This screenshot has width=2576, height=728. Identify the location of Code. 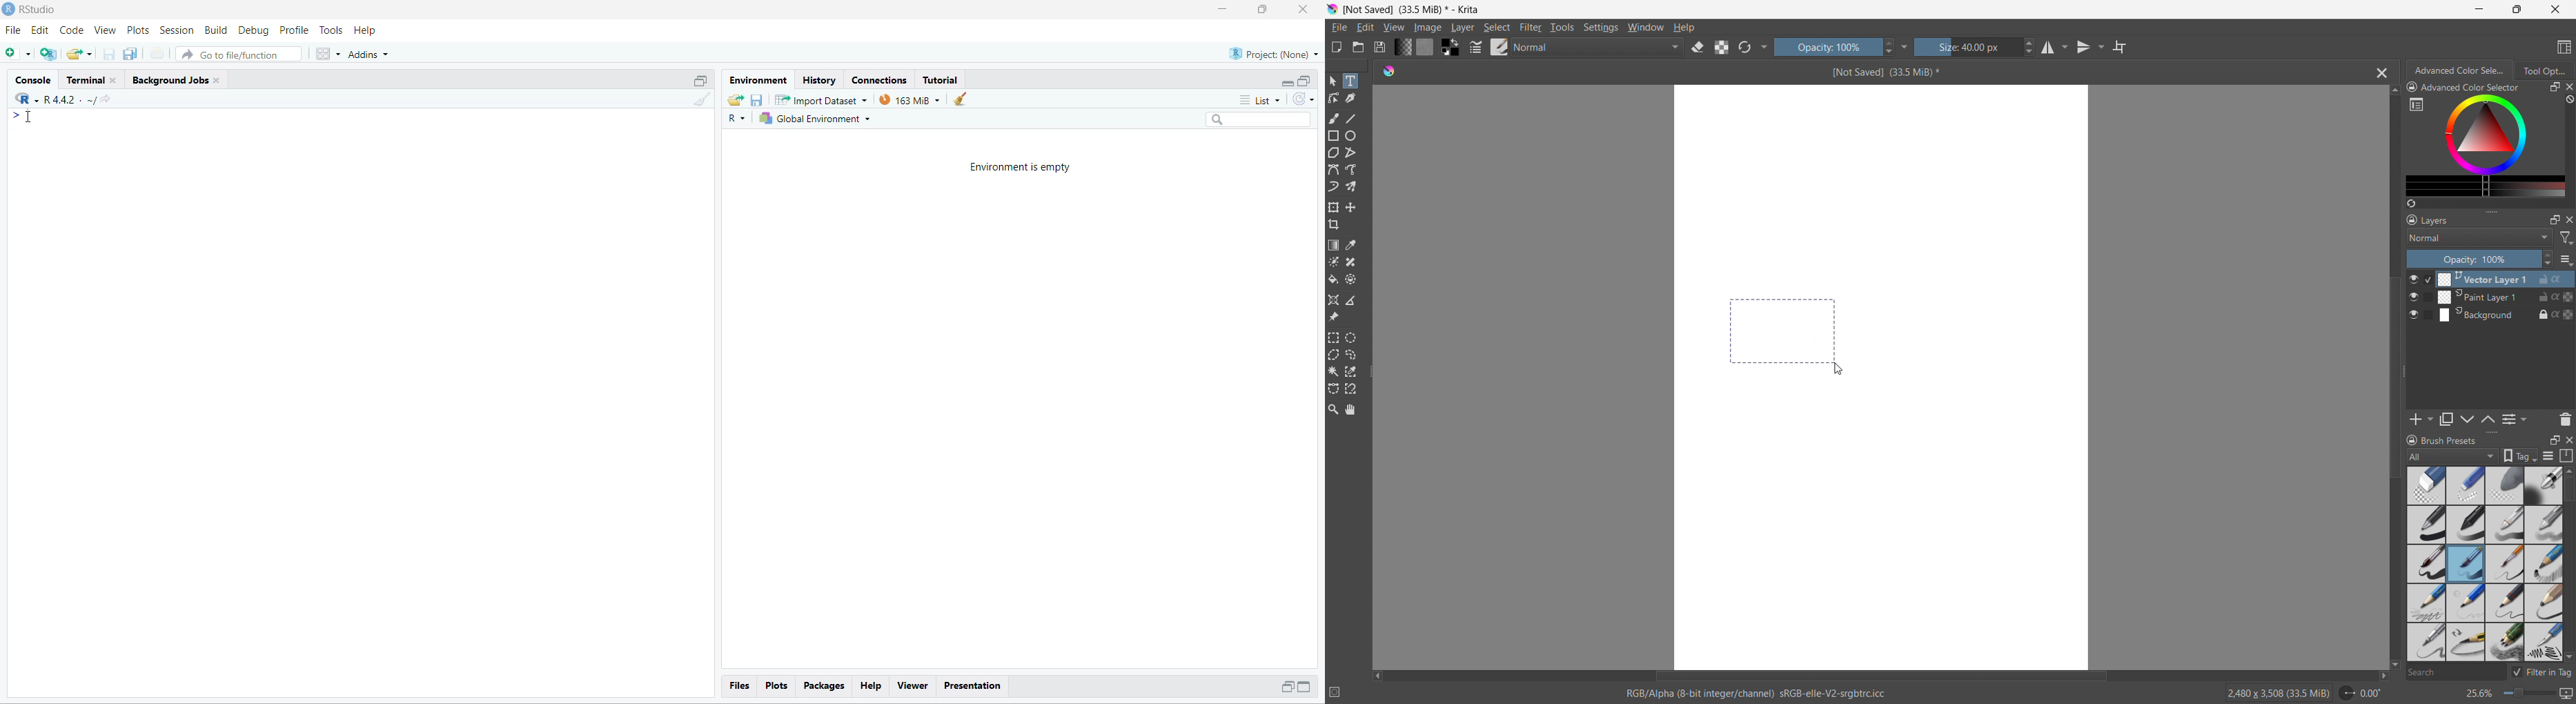
(70, 30).